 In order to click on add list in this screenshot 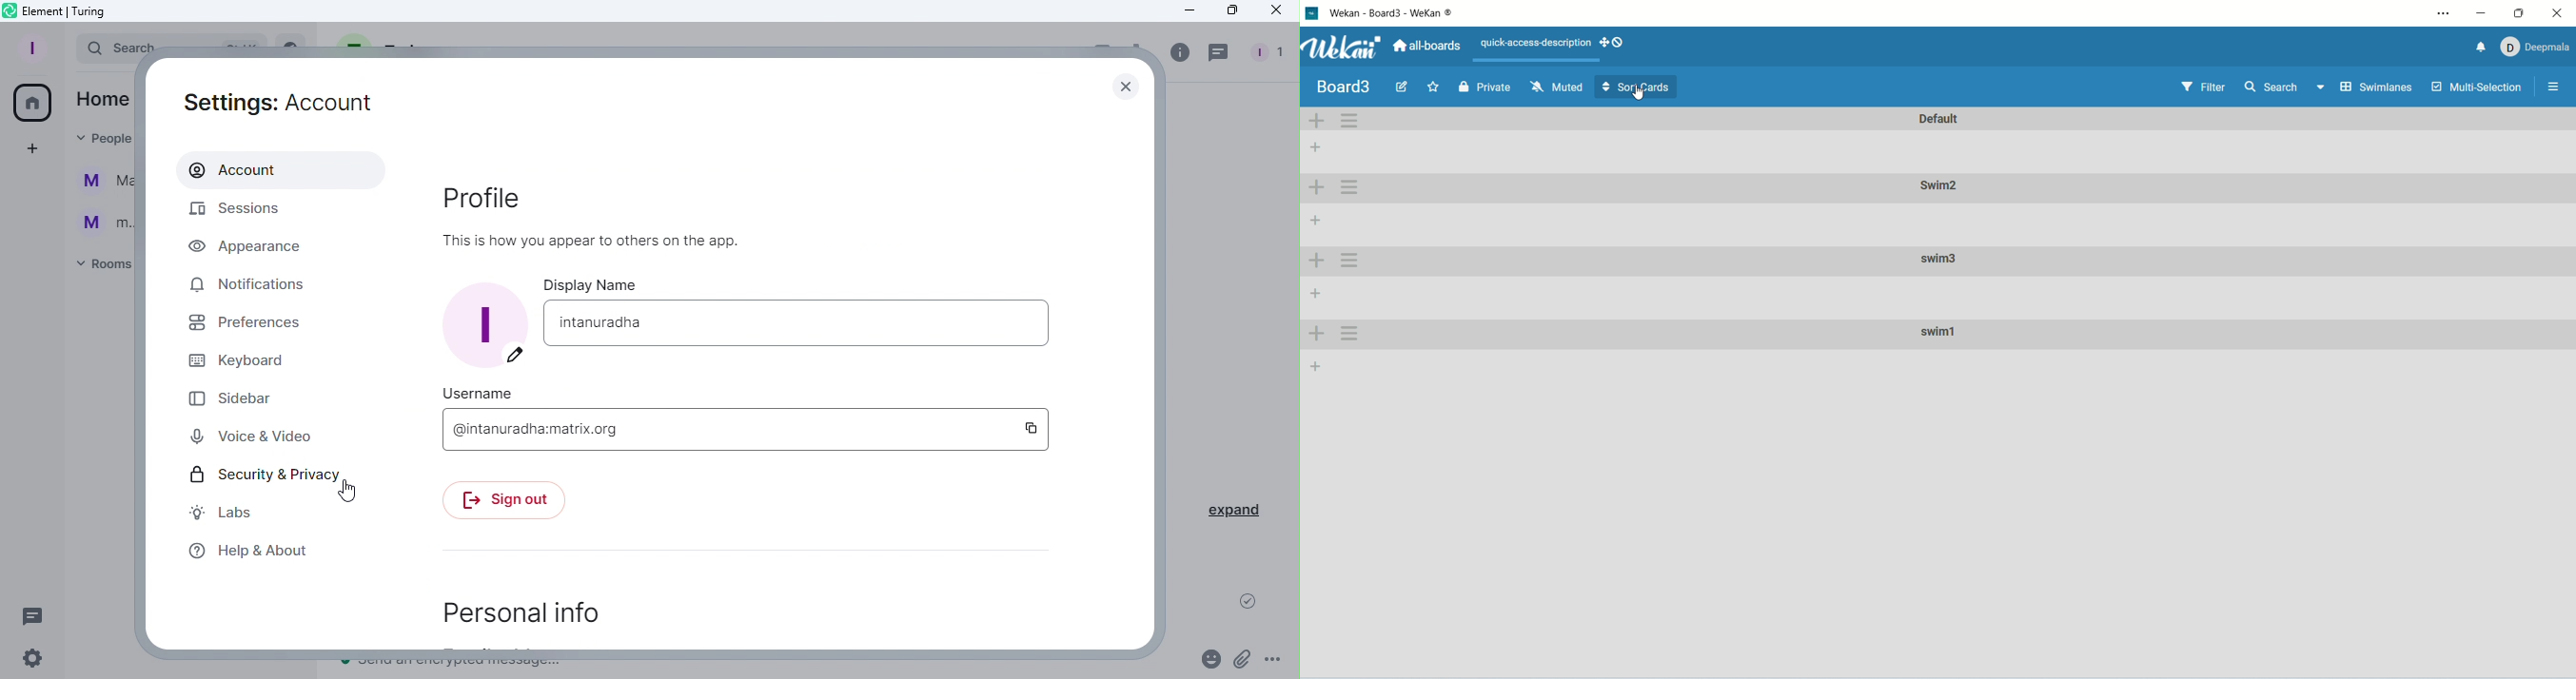, I will do `click(1315, 223)`.